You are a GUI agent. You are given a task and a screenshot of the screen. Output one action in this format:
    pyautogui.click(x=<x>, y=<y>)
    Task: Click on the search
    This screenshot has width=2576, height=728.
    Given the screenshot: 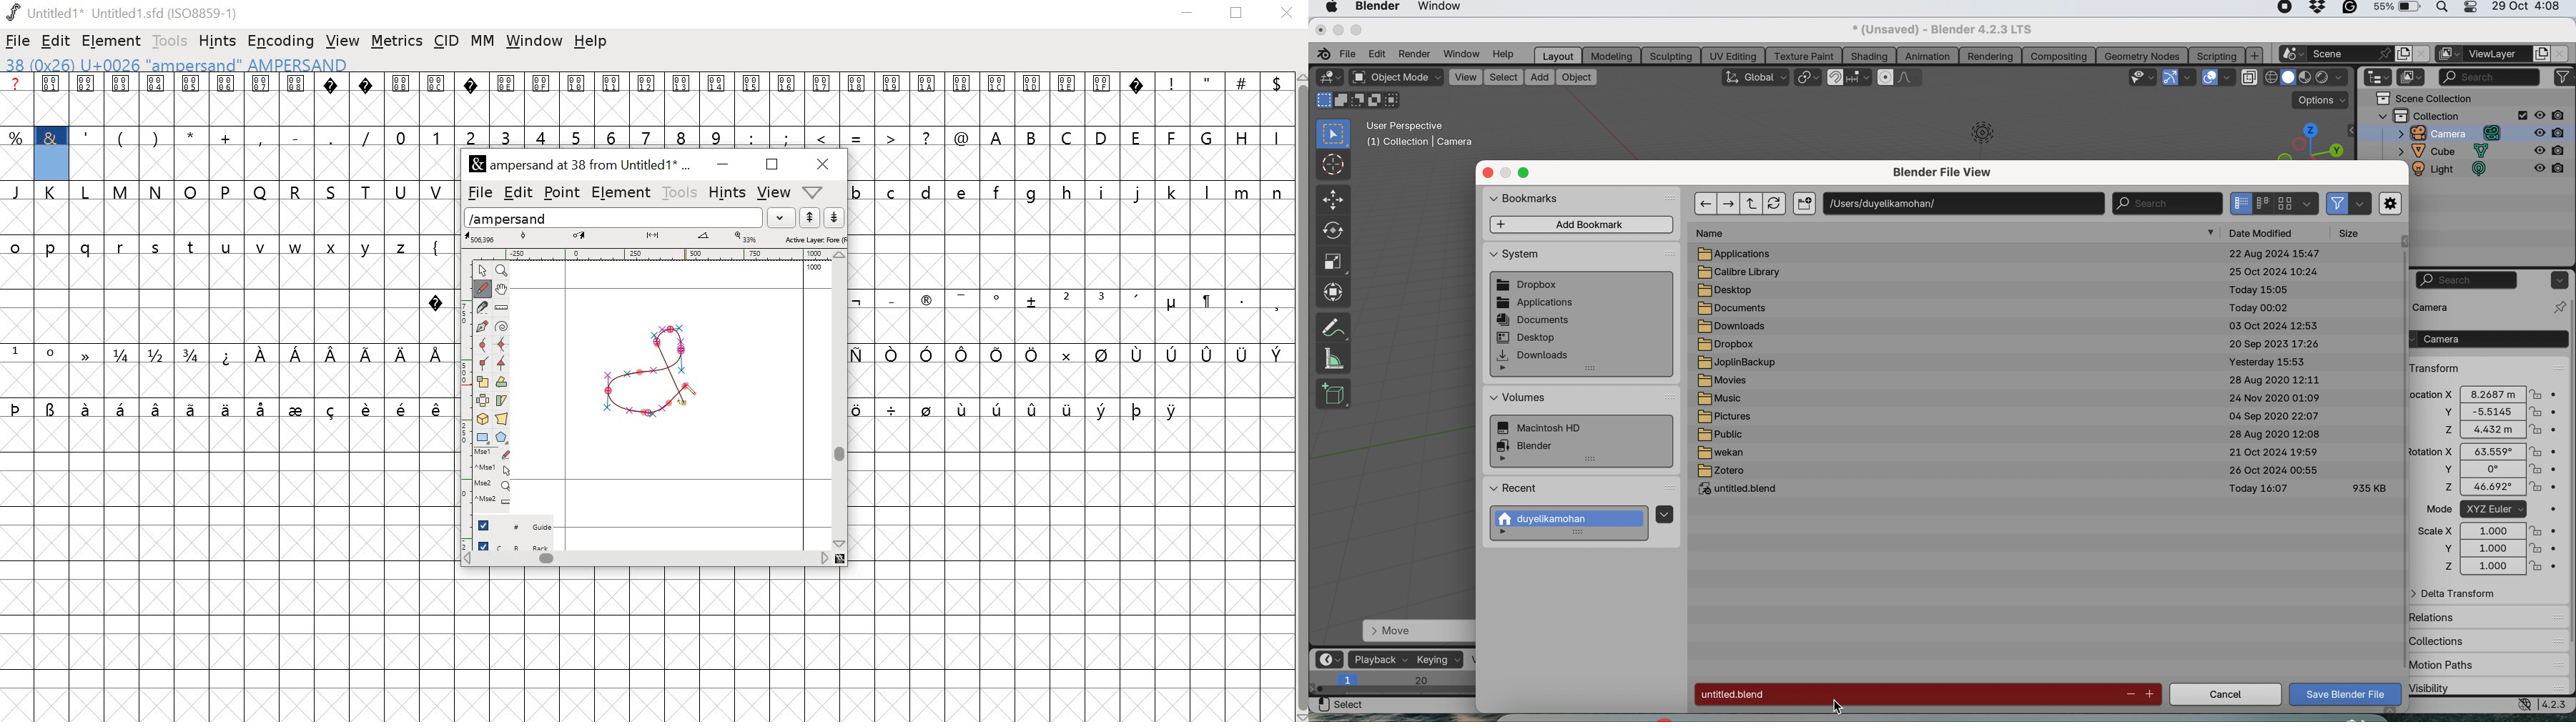 What is the action you would take?
    pyautogui.click(x=2468, y=280)
    